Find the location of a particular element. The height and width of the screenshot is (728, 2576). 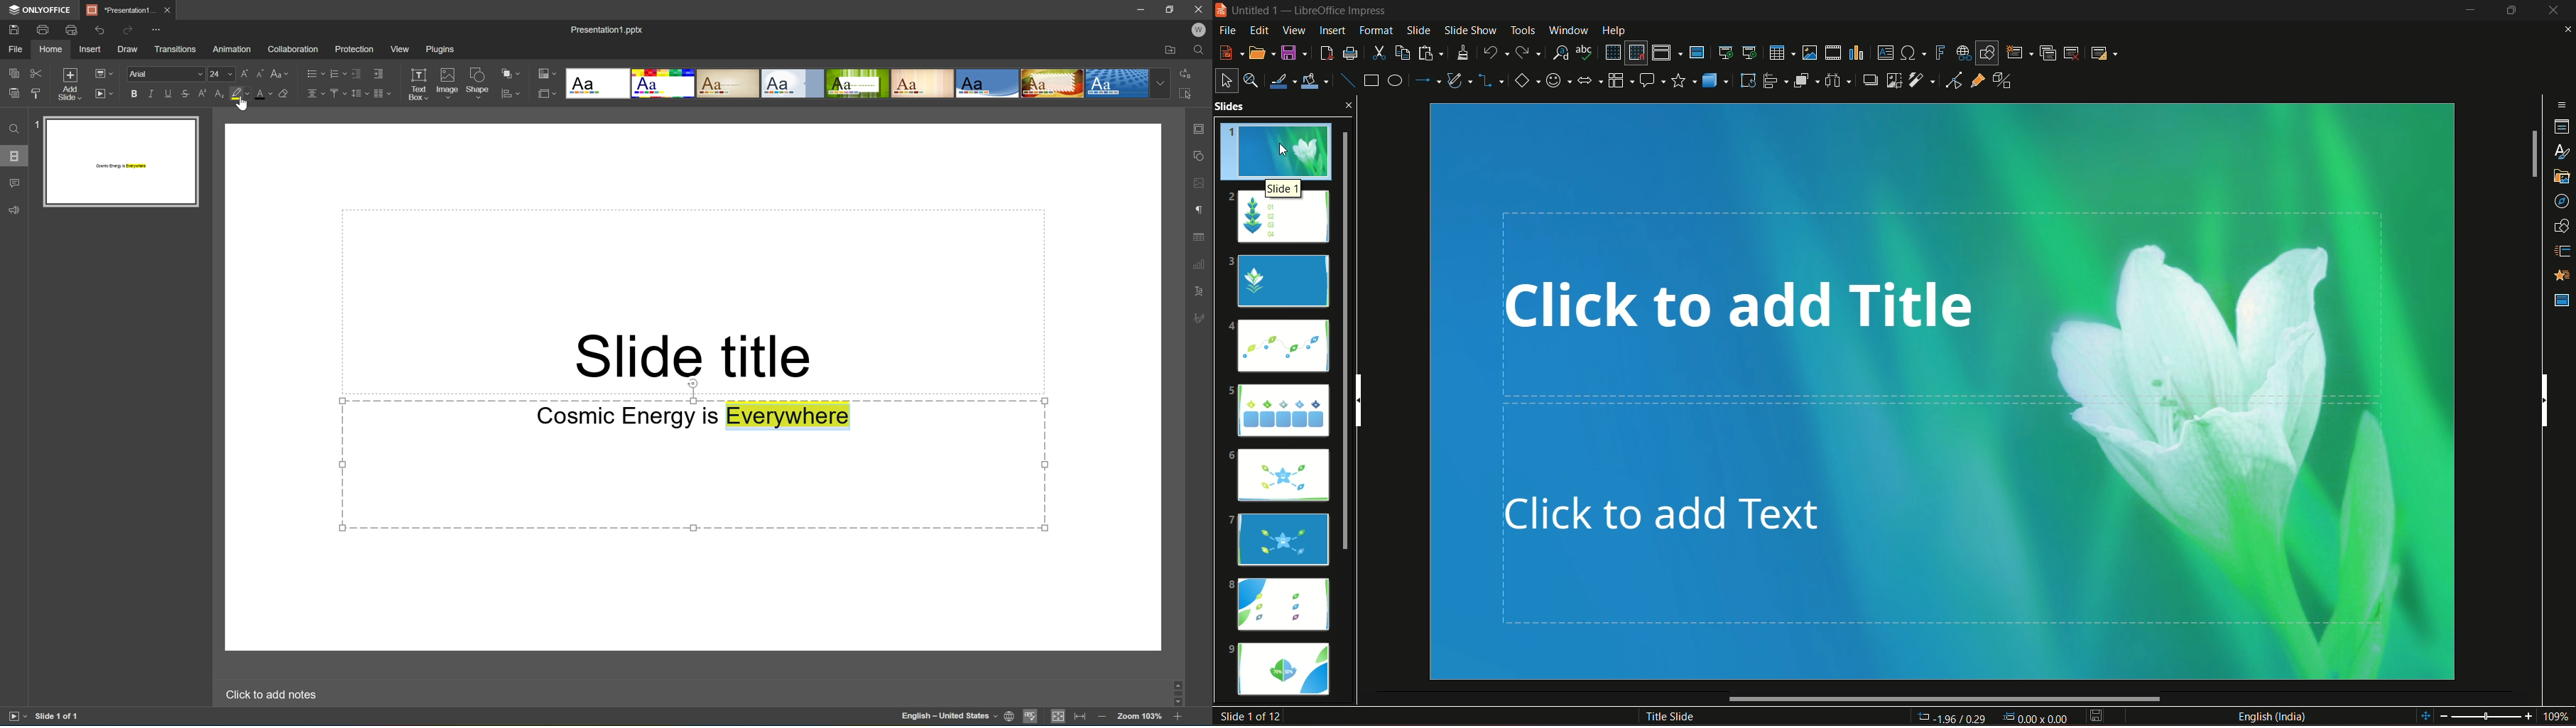

dimensions is located at coordinates (1991, 716).